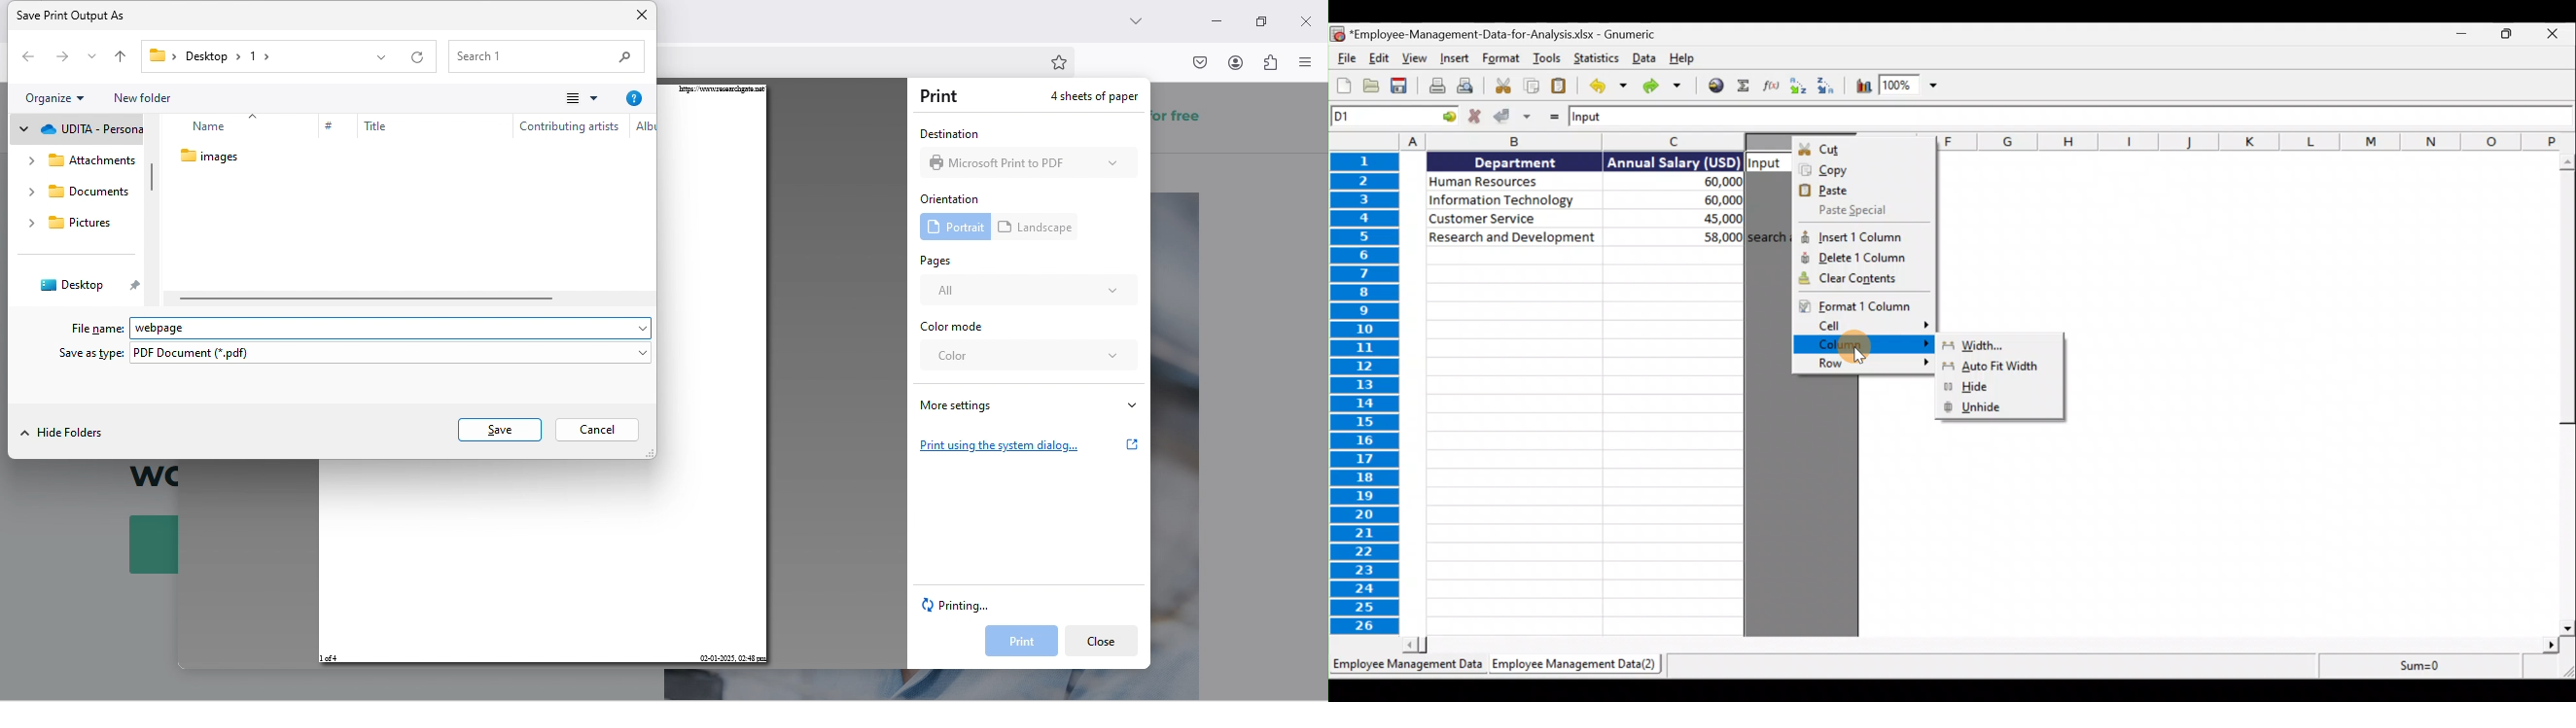 The height and width of the screenshot is (728, 2576). Describe the element at coordinates (1306, 17) in the screenshot. I see `close` at that location.